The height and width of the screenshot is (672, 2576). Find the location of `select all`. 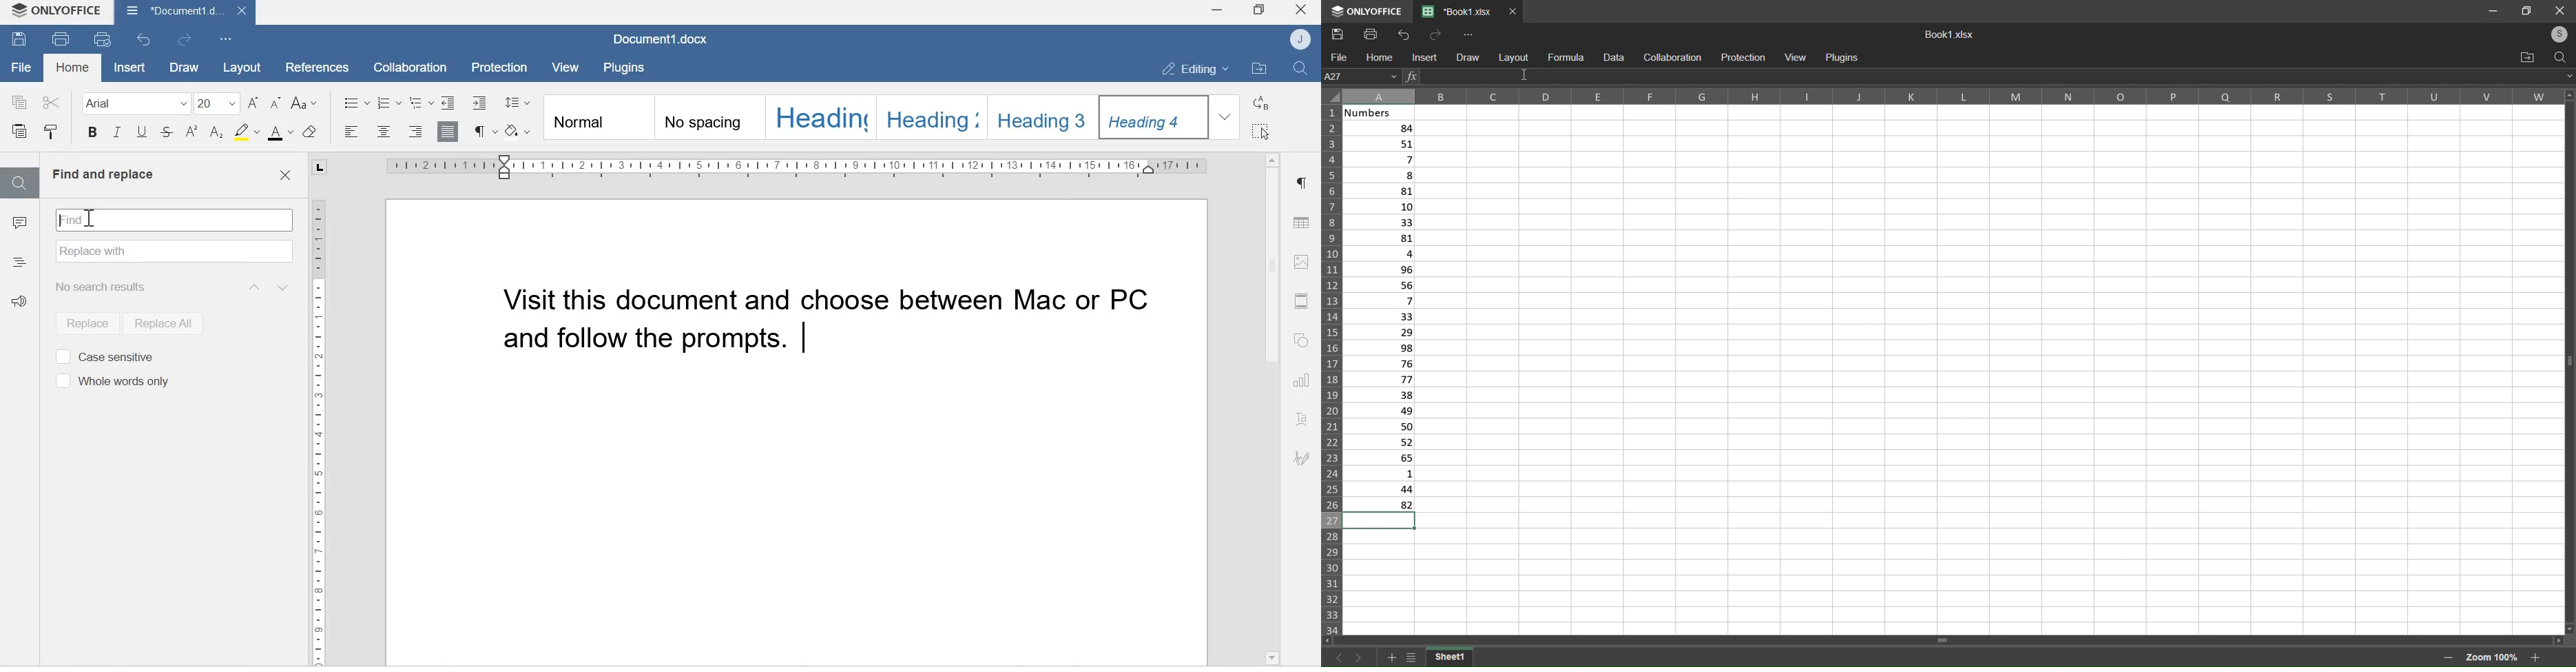

select all is located at coordinates (1335, 97).